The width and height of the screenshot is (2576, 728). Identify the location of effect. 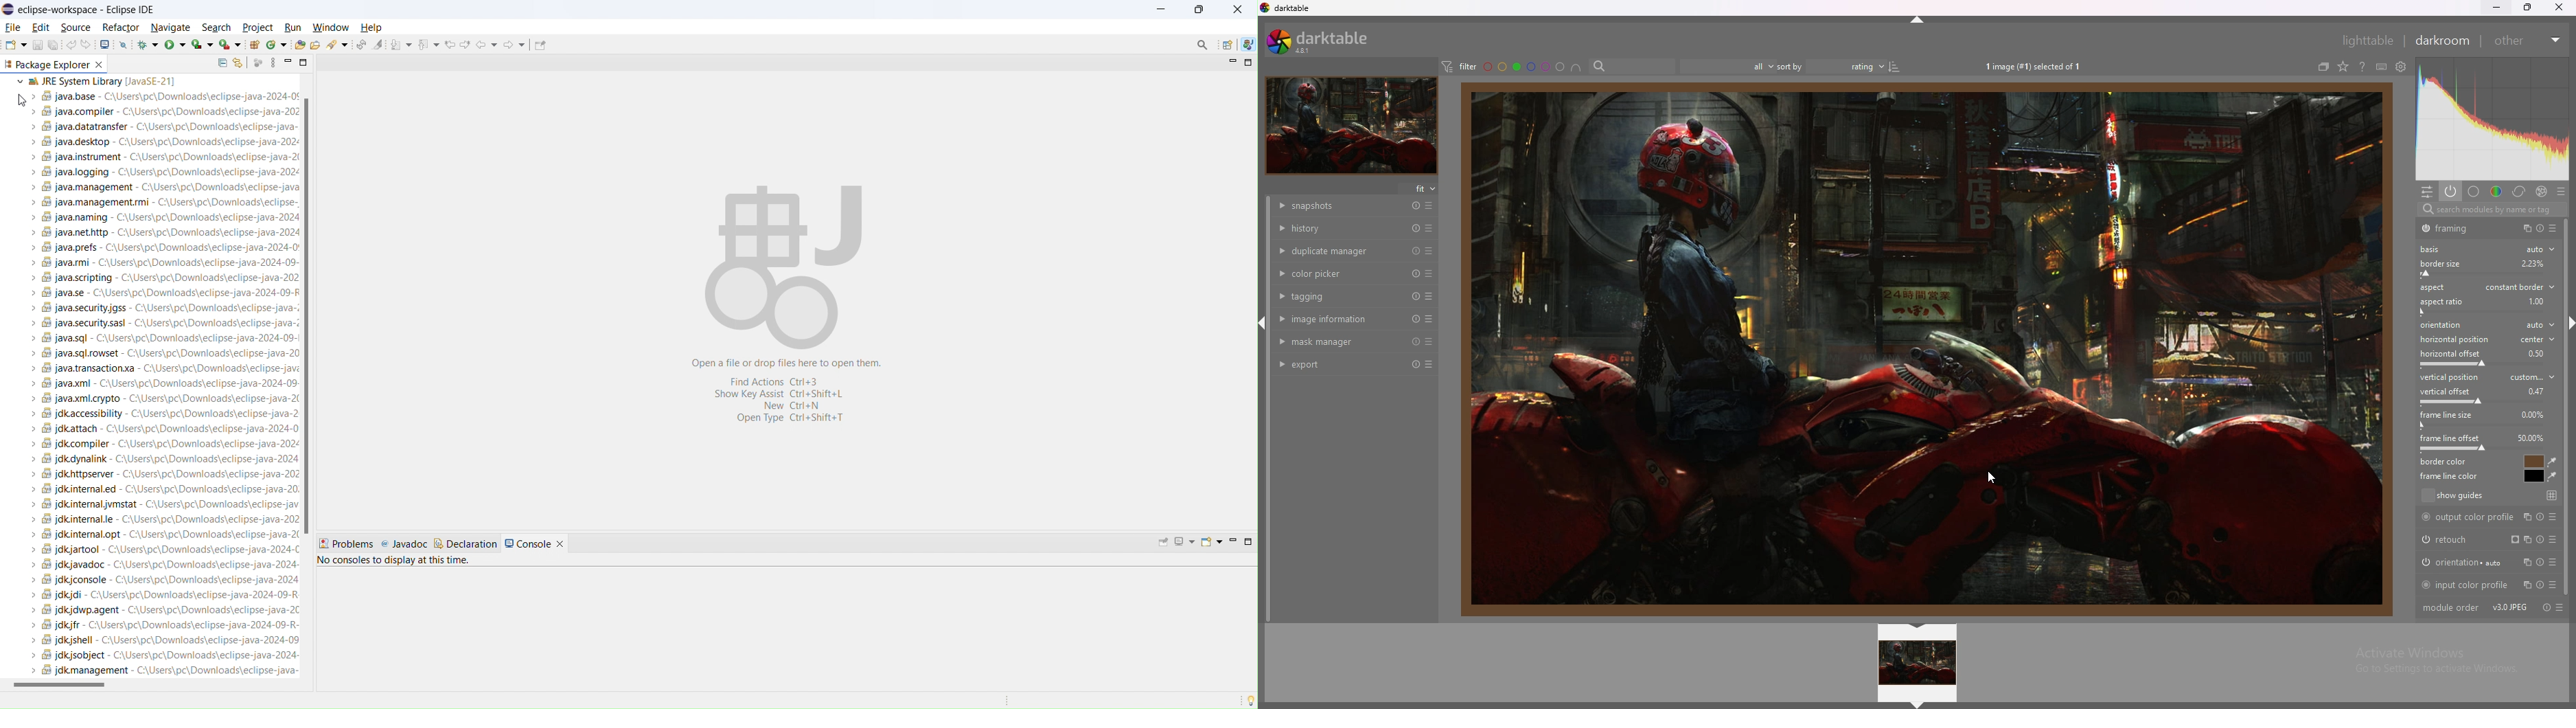
(2540, 190).